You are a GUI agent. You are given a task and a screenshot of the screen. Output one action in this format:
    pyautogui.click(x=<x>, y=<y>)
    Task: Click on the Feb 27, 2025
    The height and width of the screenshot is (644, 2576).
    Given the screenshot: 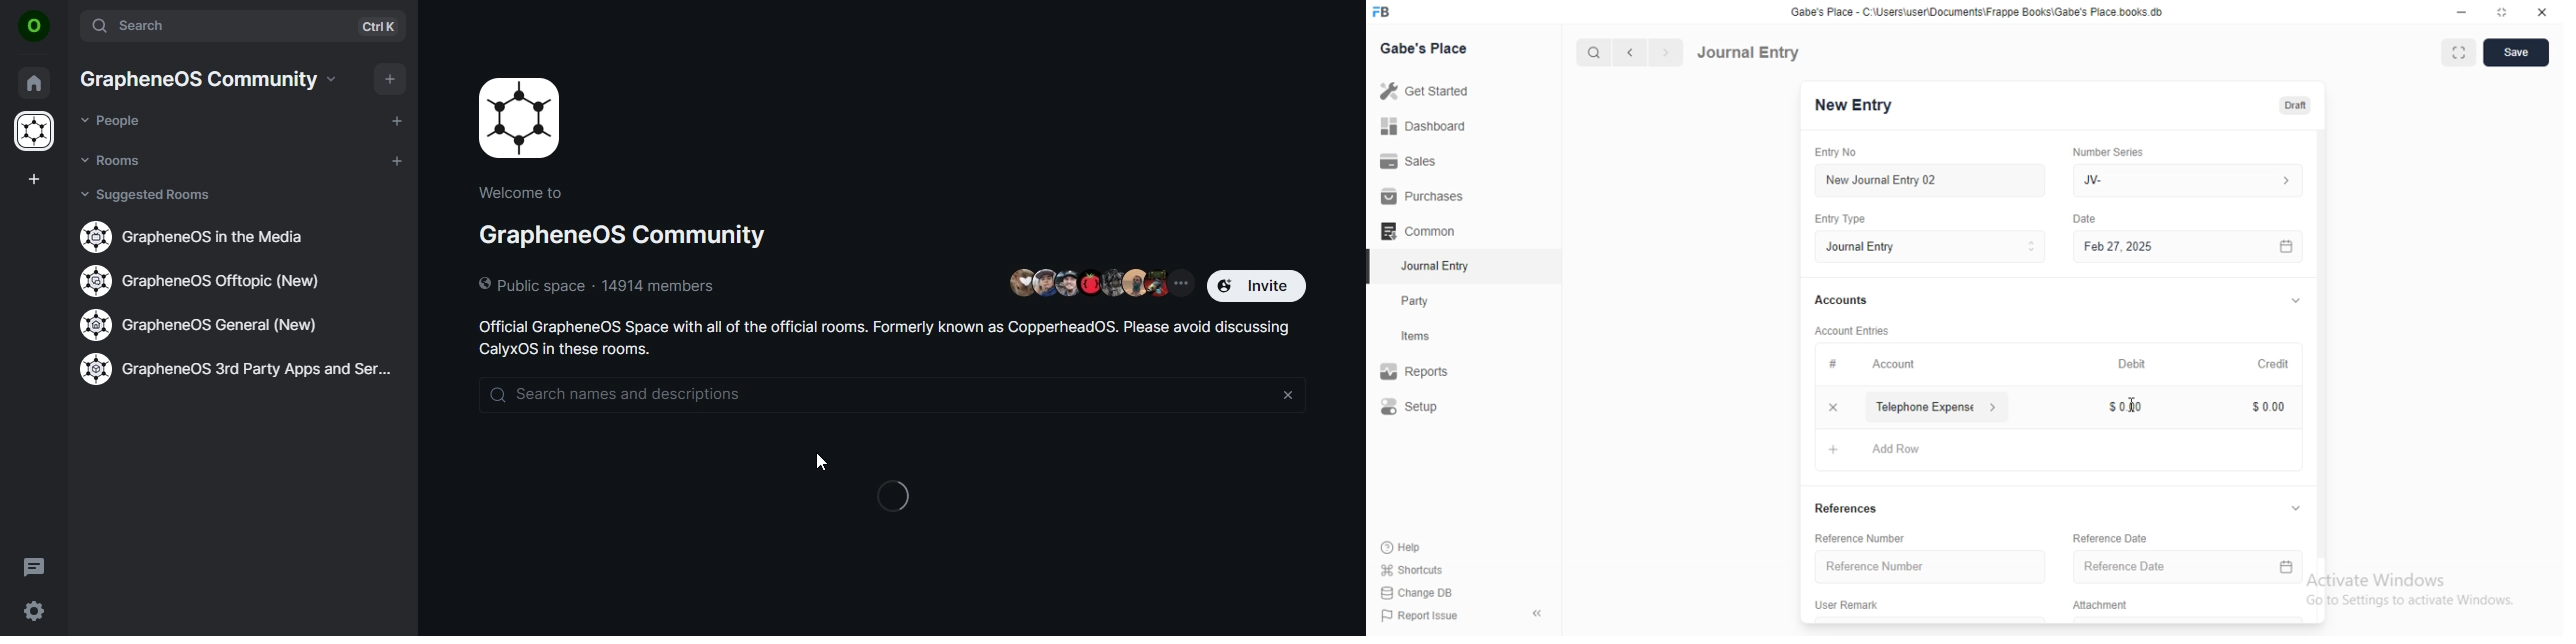 What is the action you would take?
    pyautogui.click(x=2192, y=247)
    